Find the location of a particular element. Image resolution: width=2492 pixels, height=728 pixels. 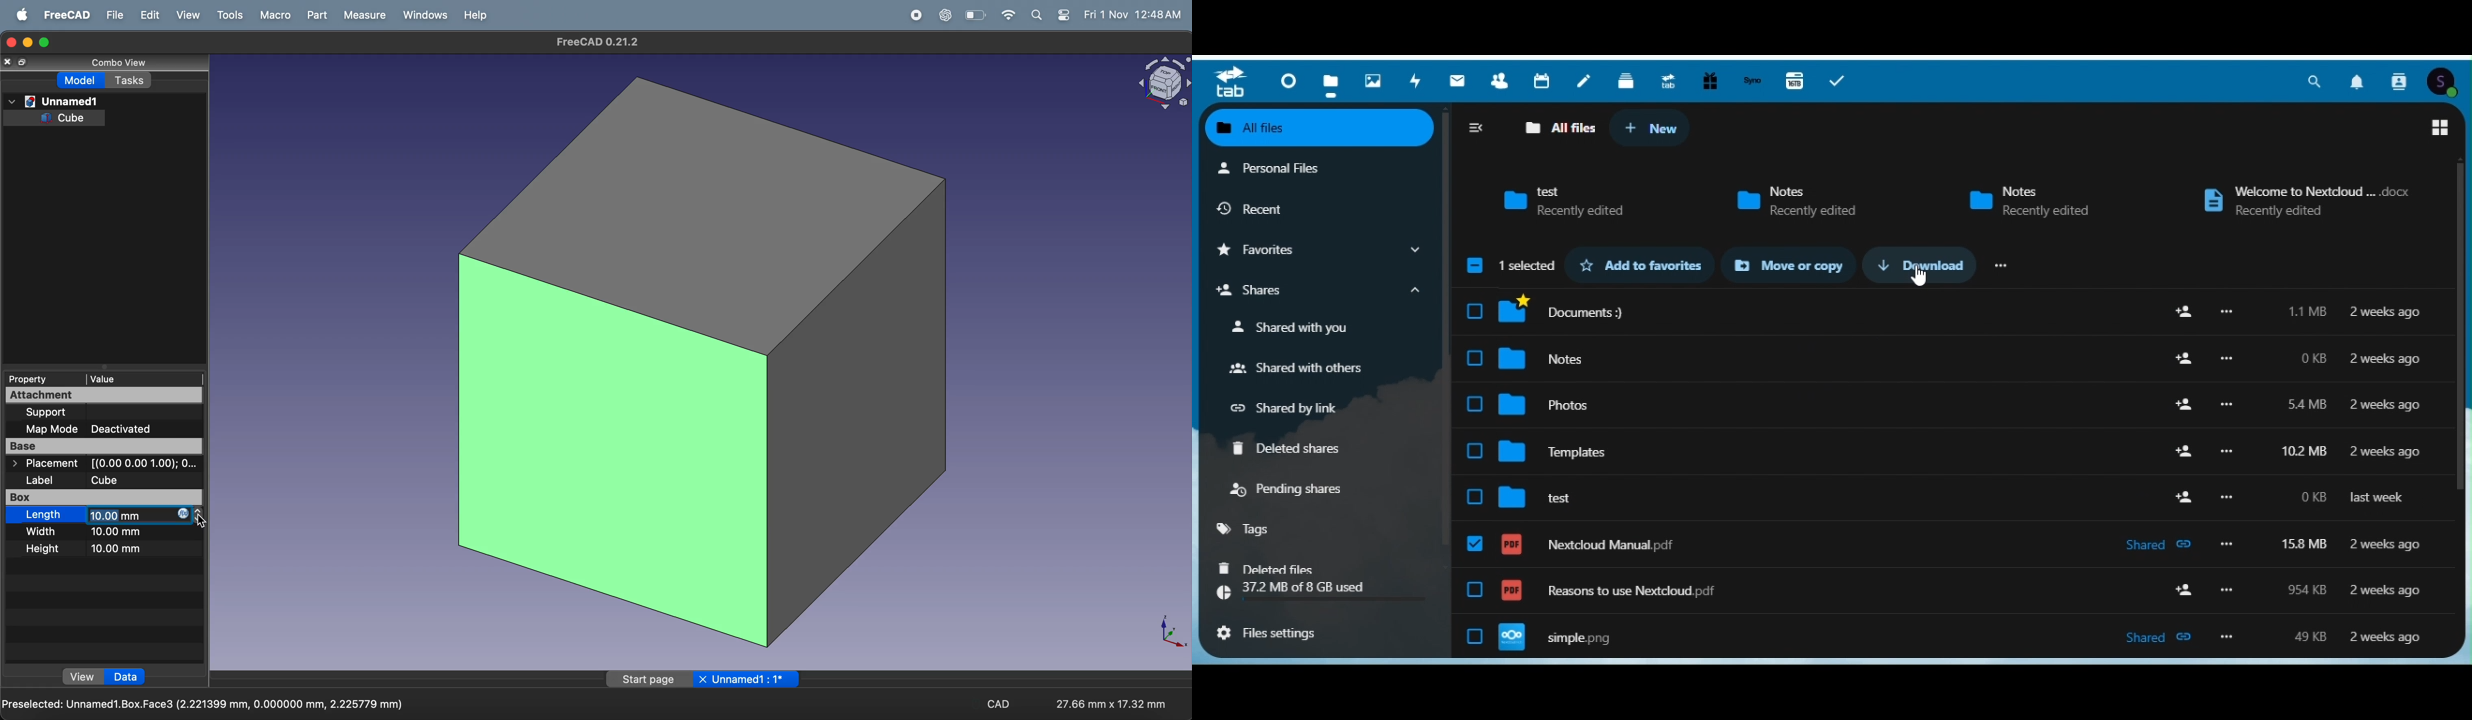

Contacts is located at coordinates (2401, 81).